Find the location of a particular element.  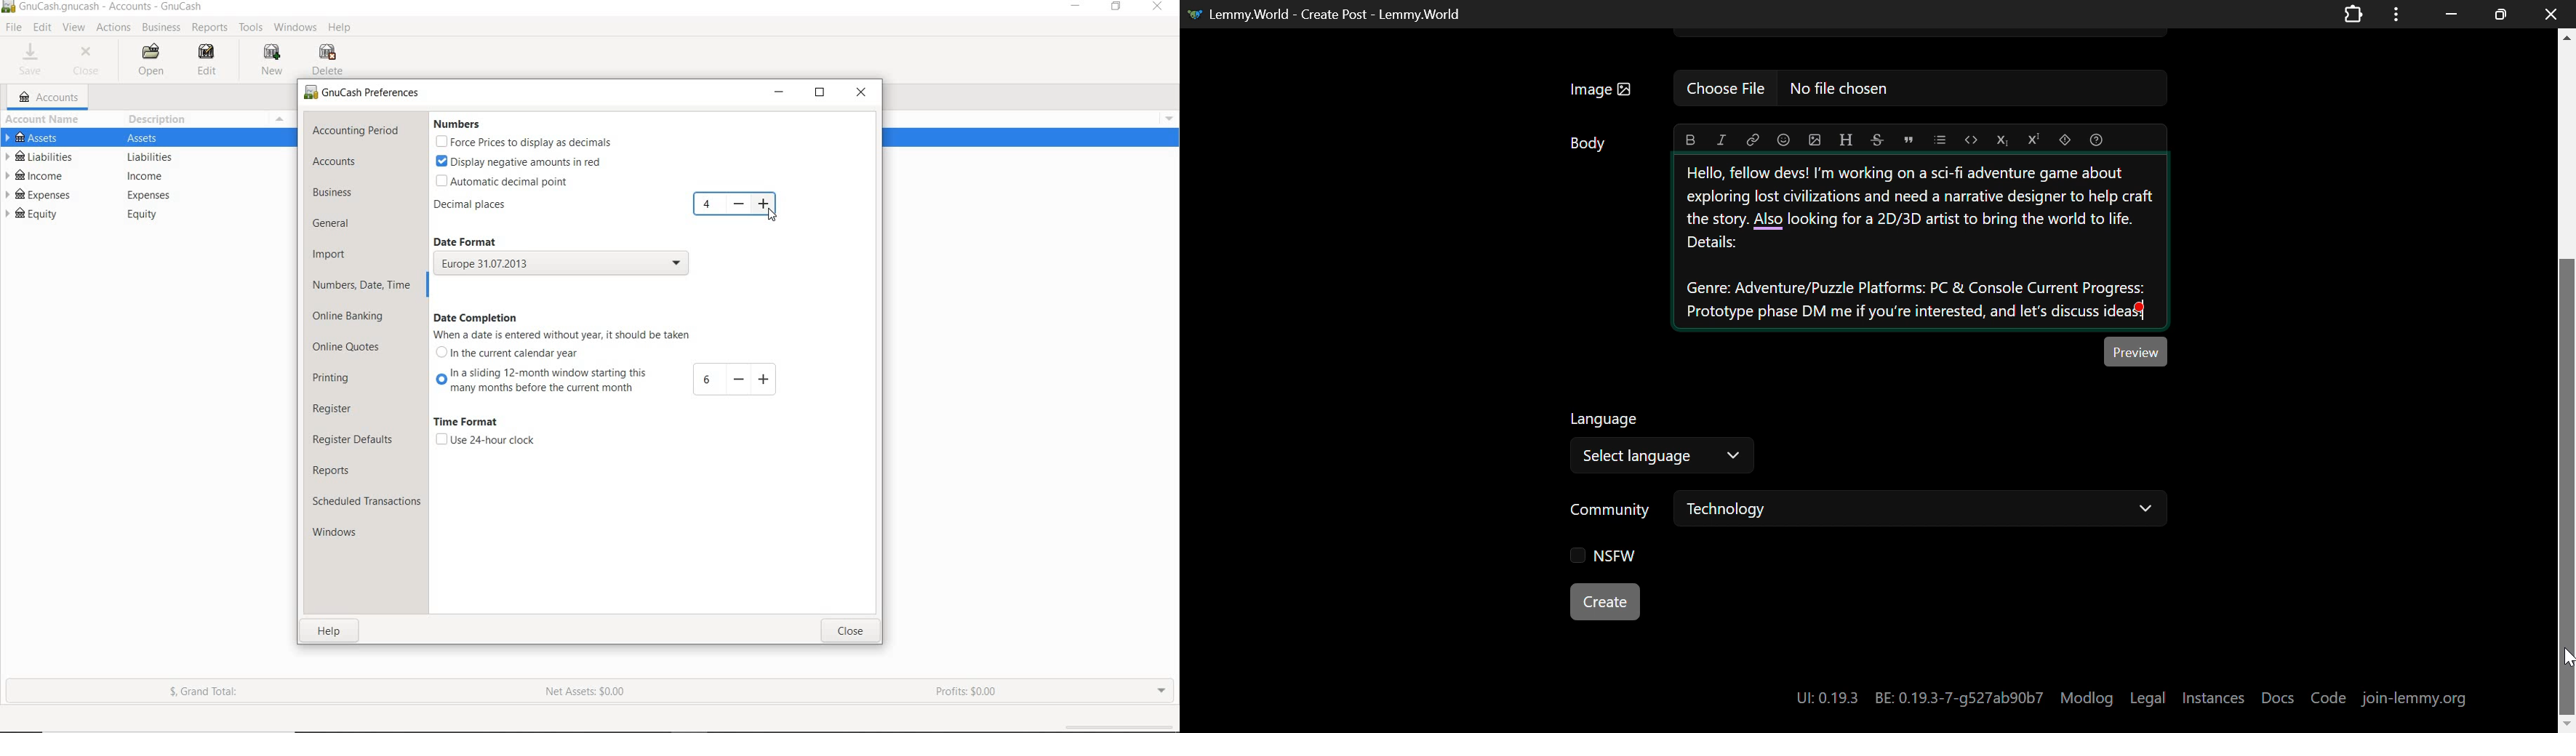

strikethrough is located at coordinates (1876, 140).